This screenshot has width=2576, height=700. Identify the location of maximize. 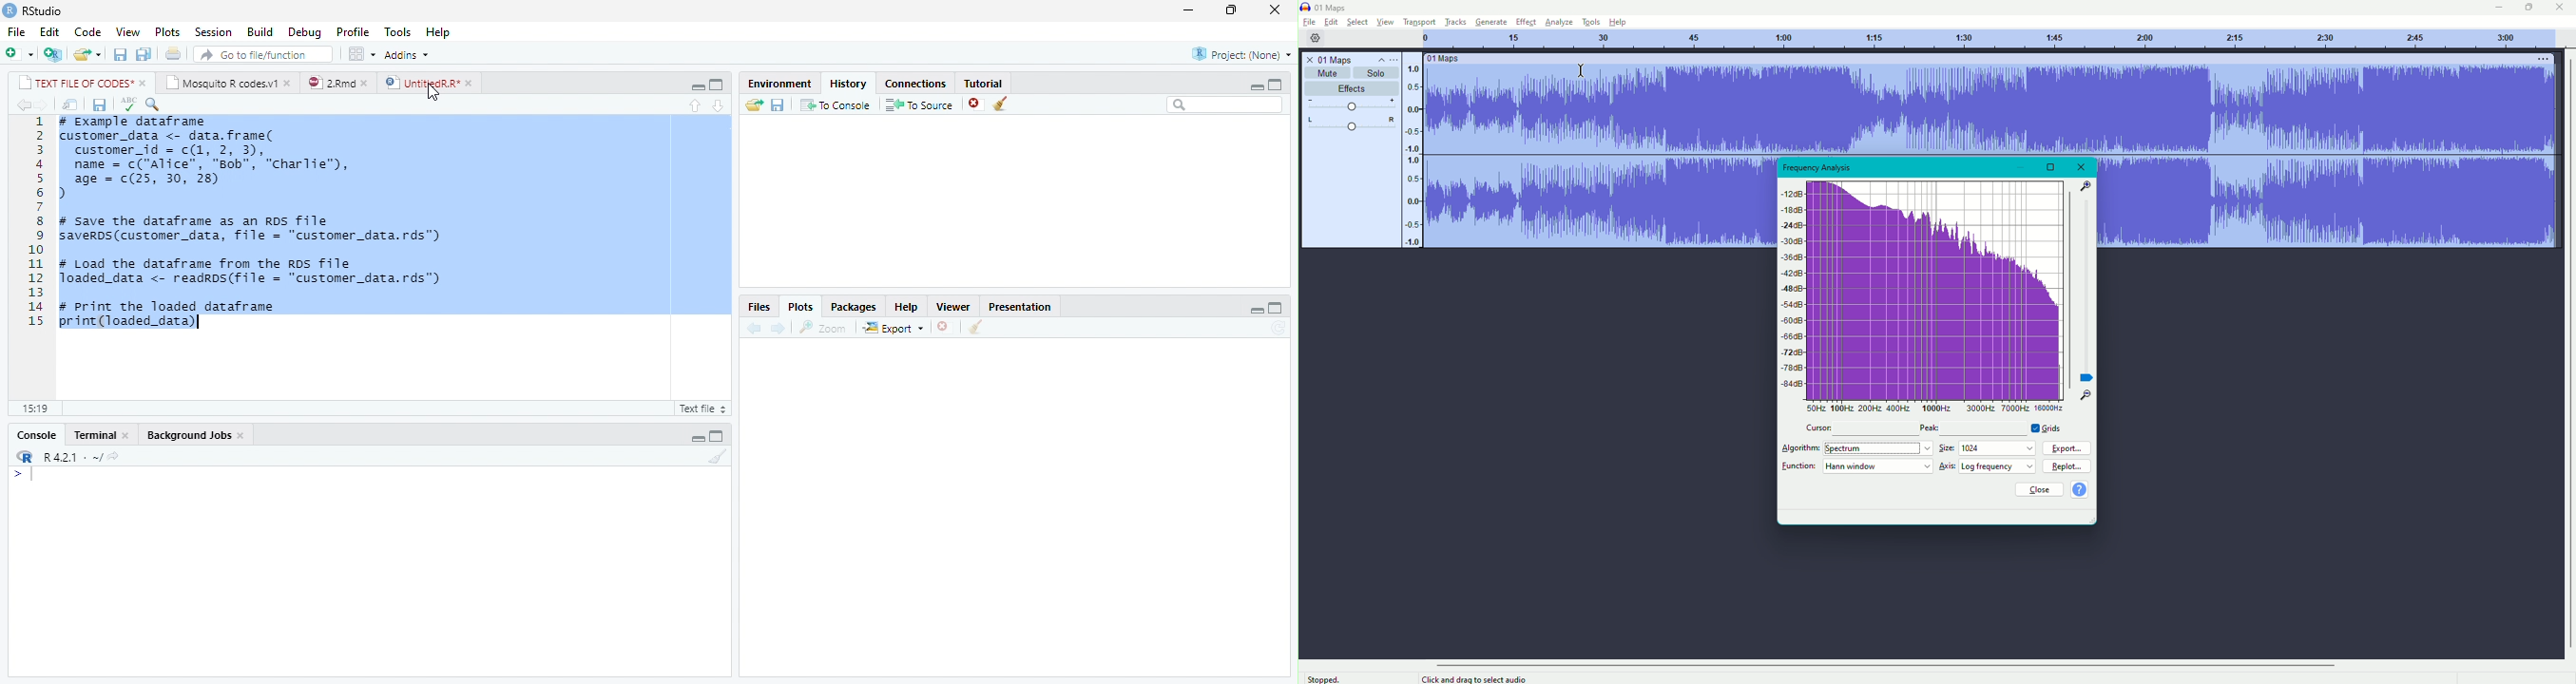
(716, 85).